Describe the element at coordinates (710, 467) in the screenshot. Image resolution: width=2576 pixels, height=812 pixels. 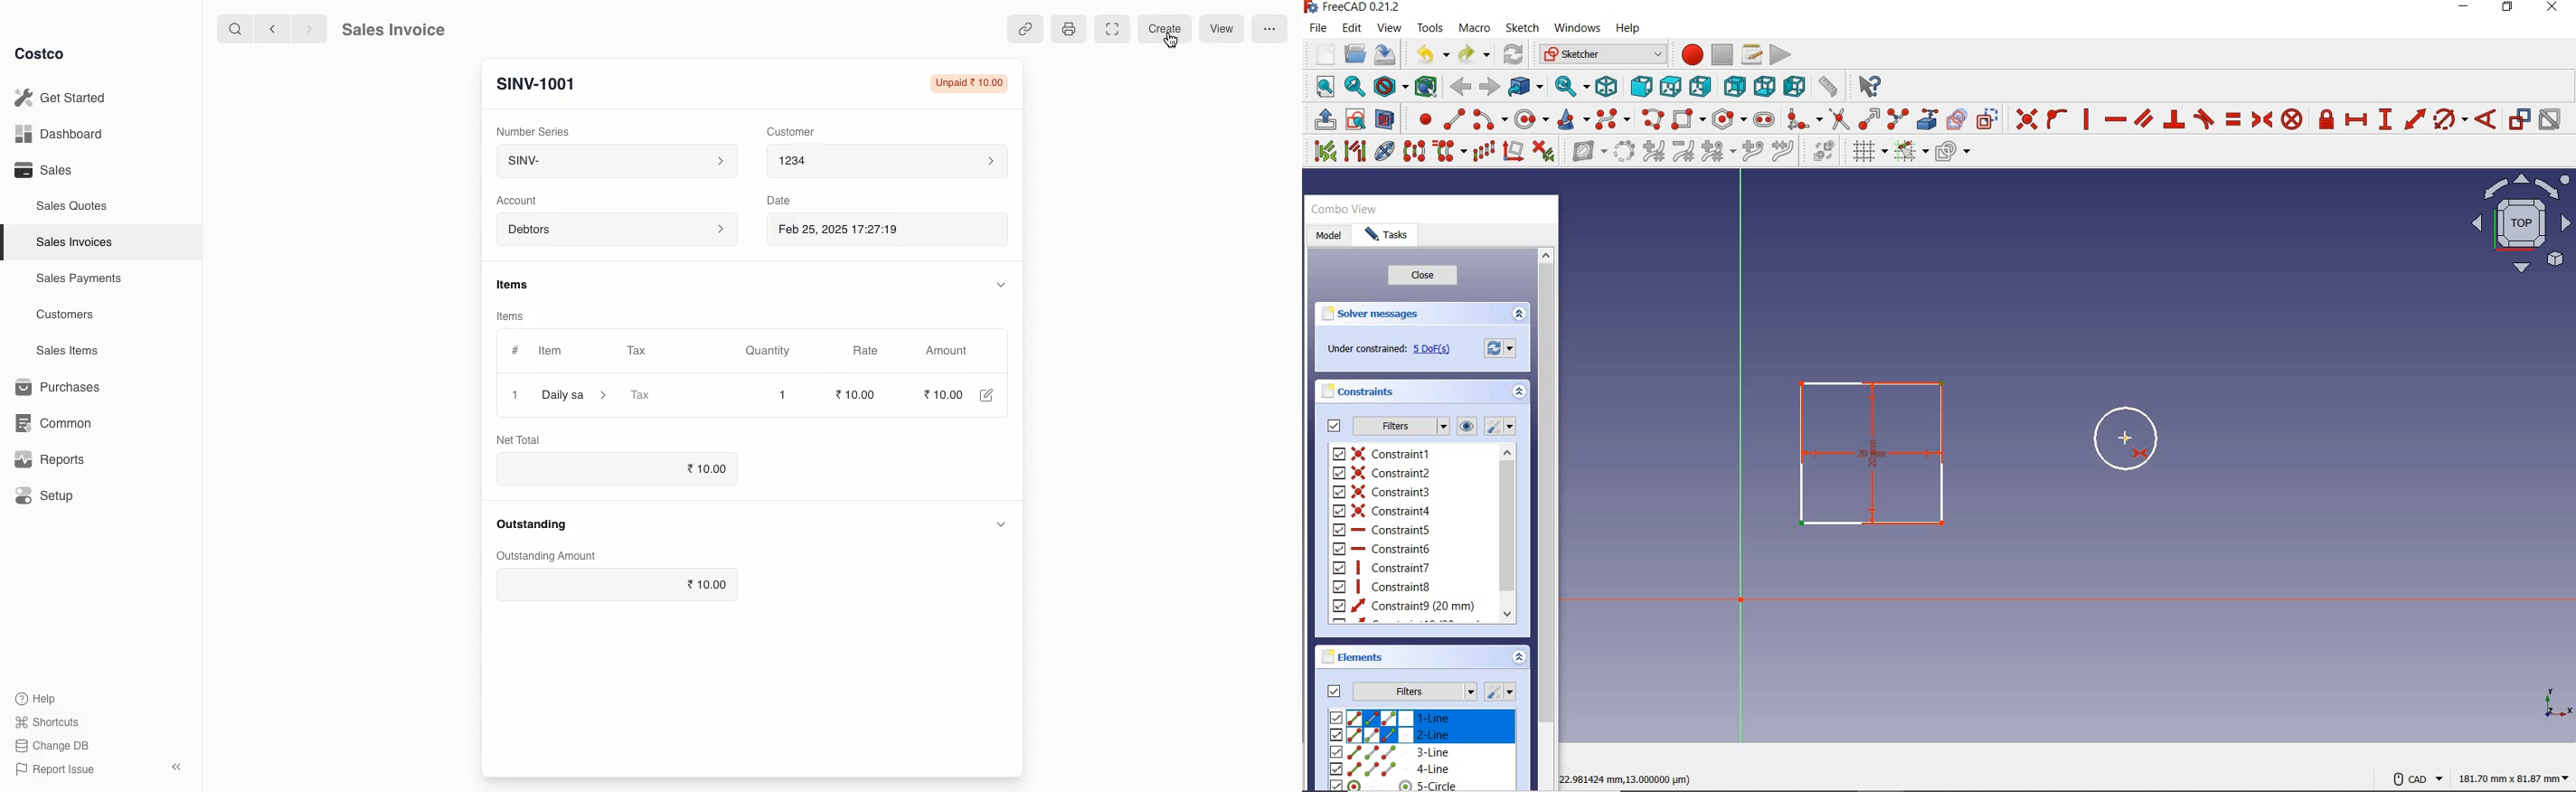
I see `10.00` at that location.